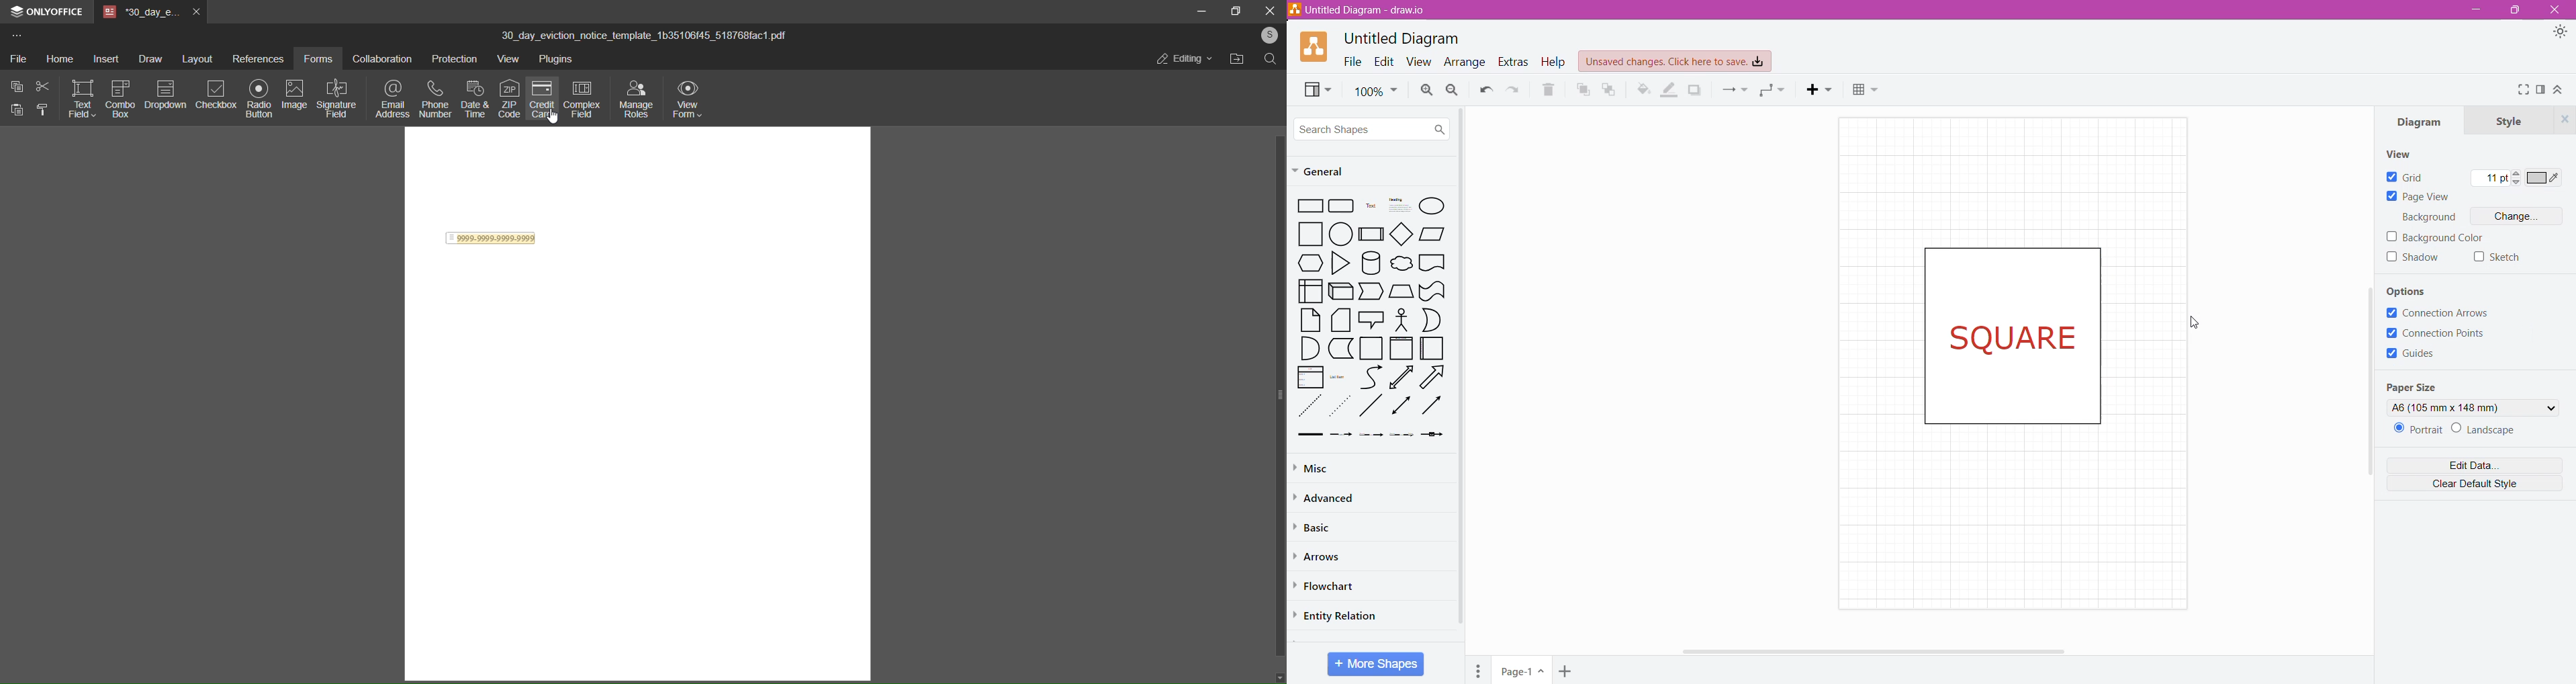  I want to click on Flowchart, so click(1328, 587).